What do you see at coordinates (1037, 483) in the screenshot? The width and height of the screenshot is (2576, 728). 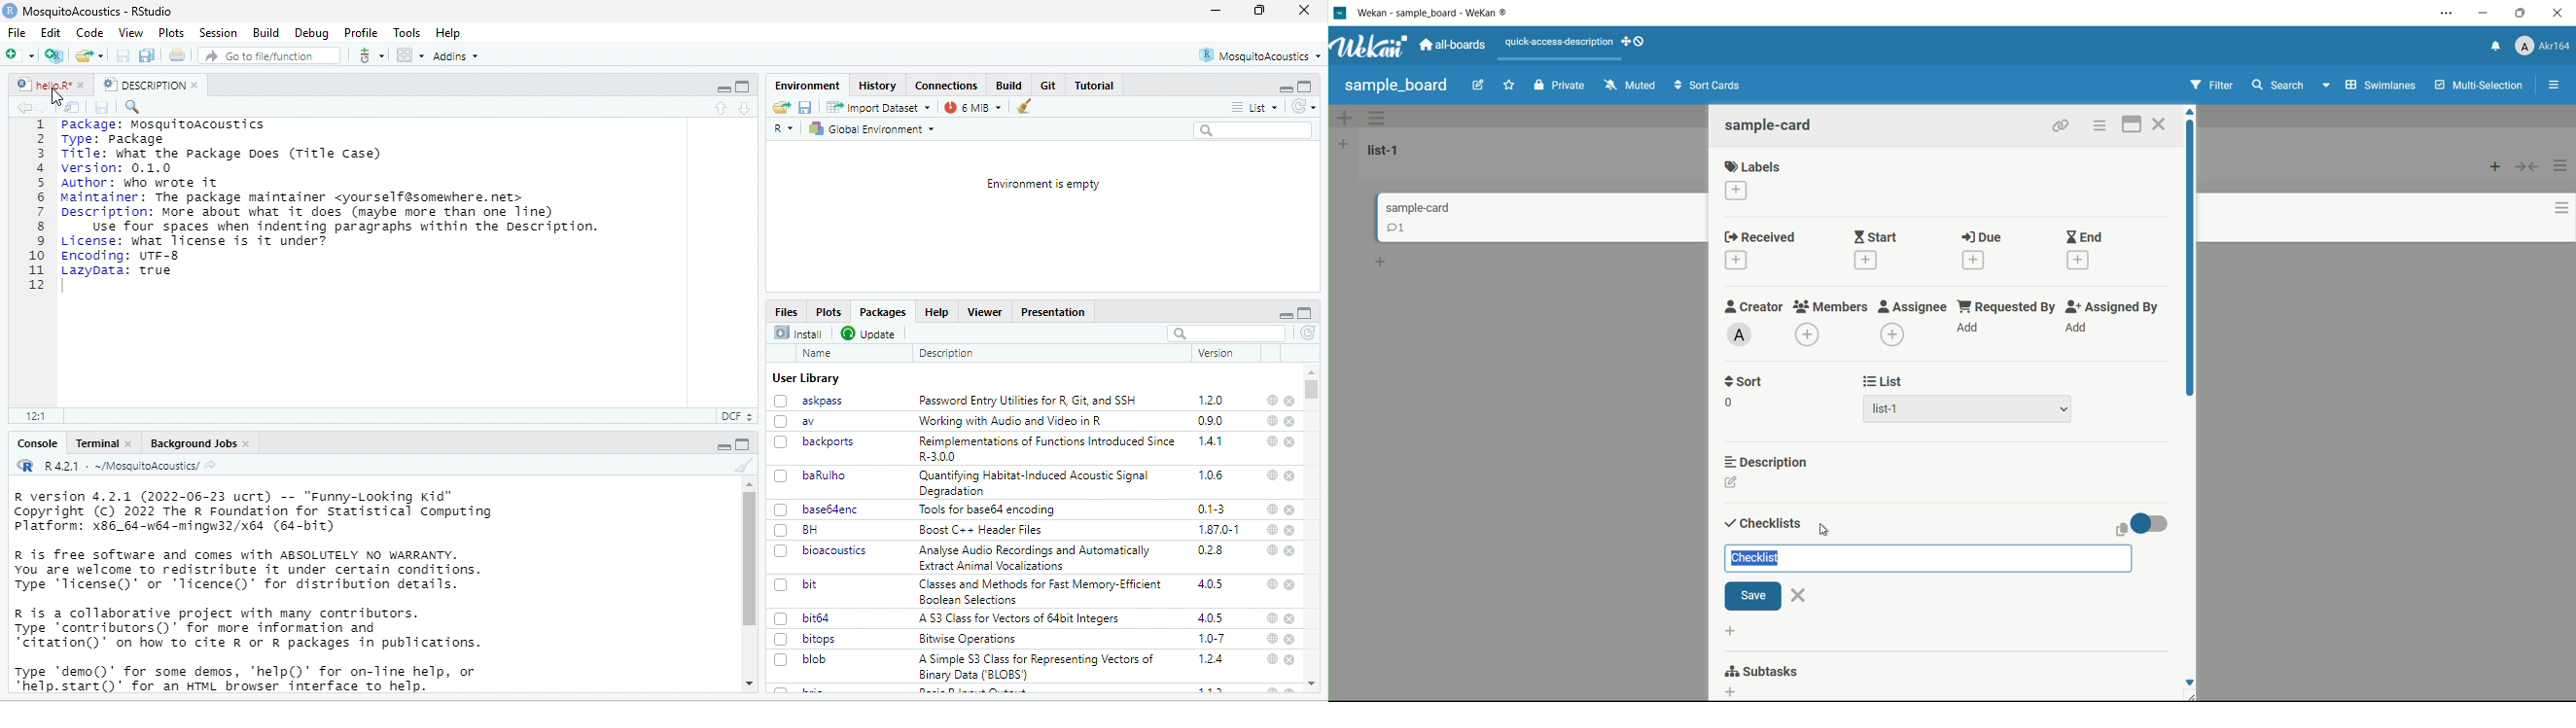 I see `‘Quantifying Habitat-Induced Acoustic Signal Degradation` at bounding box center [1037, 483].